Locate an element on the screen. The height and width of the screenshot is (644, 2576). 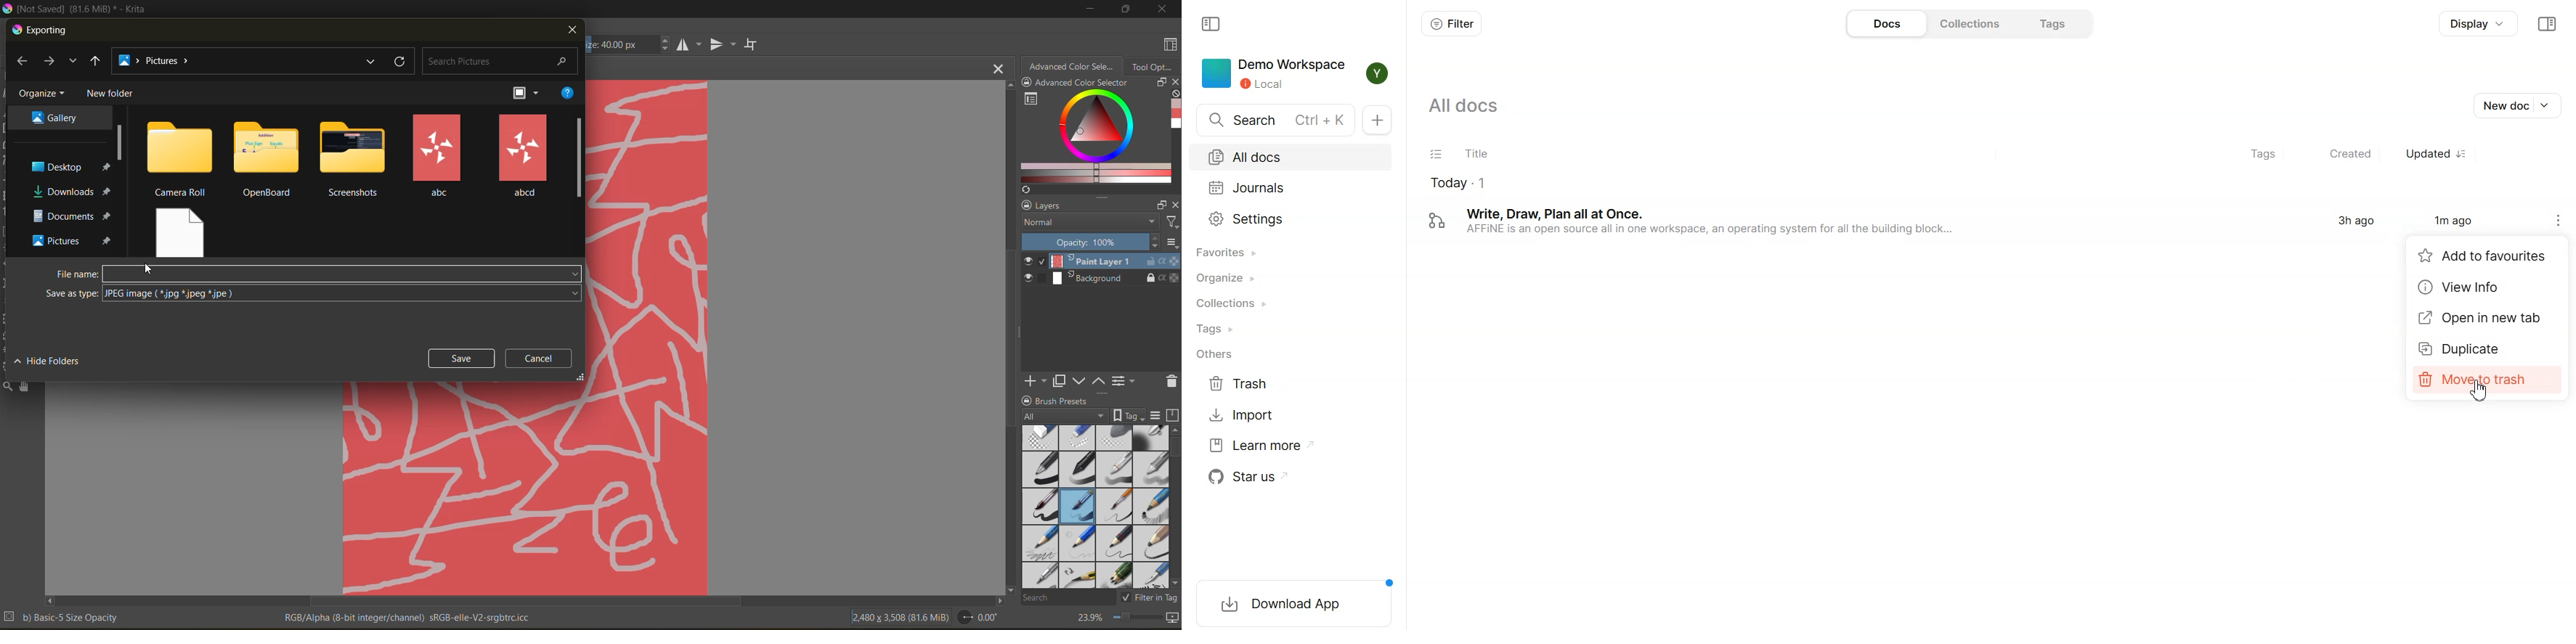
flip horizontally is located at coordinates (687, 44).